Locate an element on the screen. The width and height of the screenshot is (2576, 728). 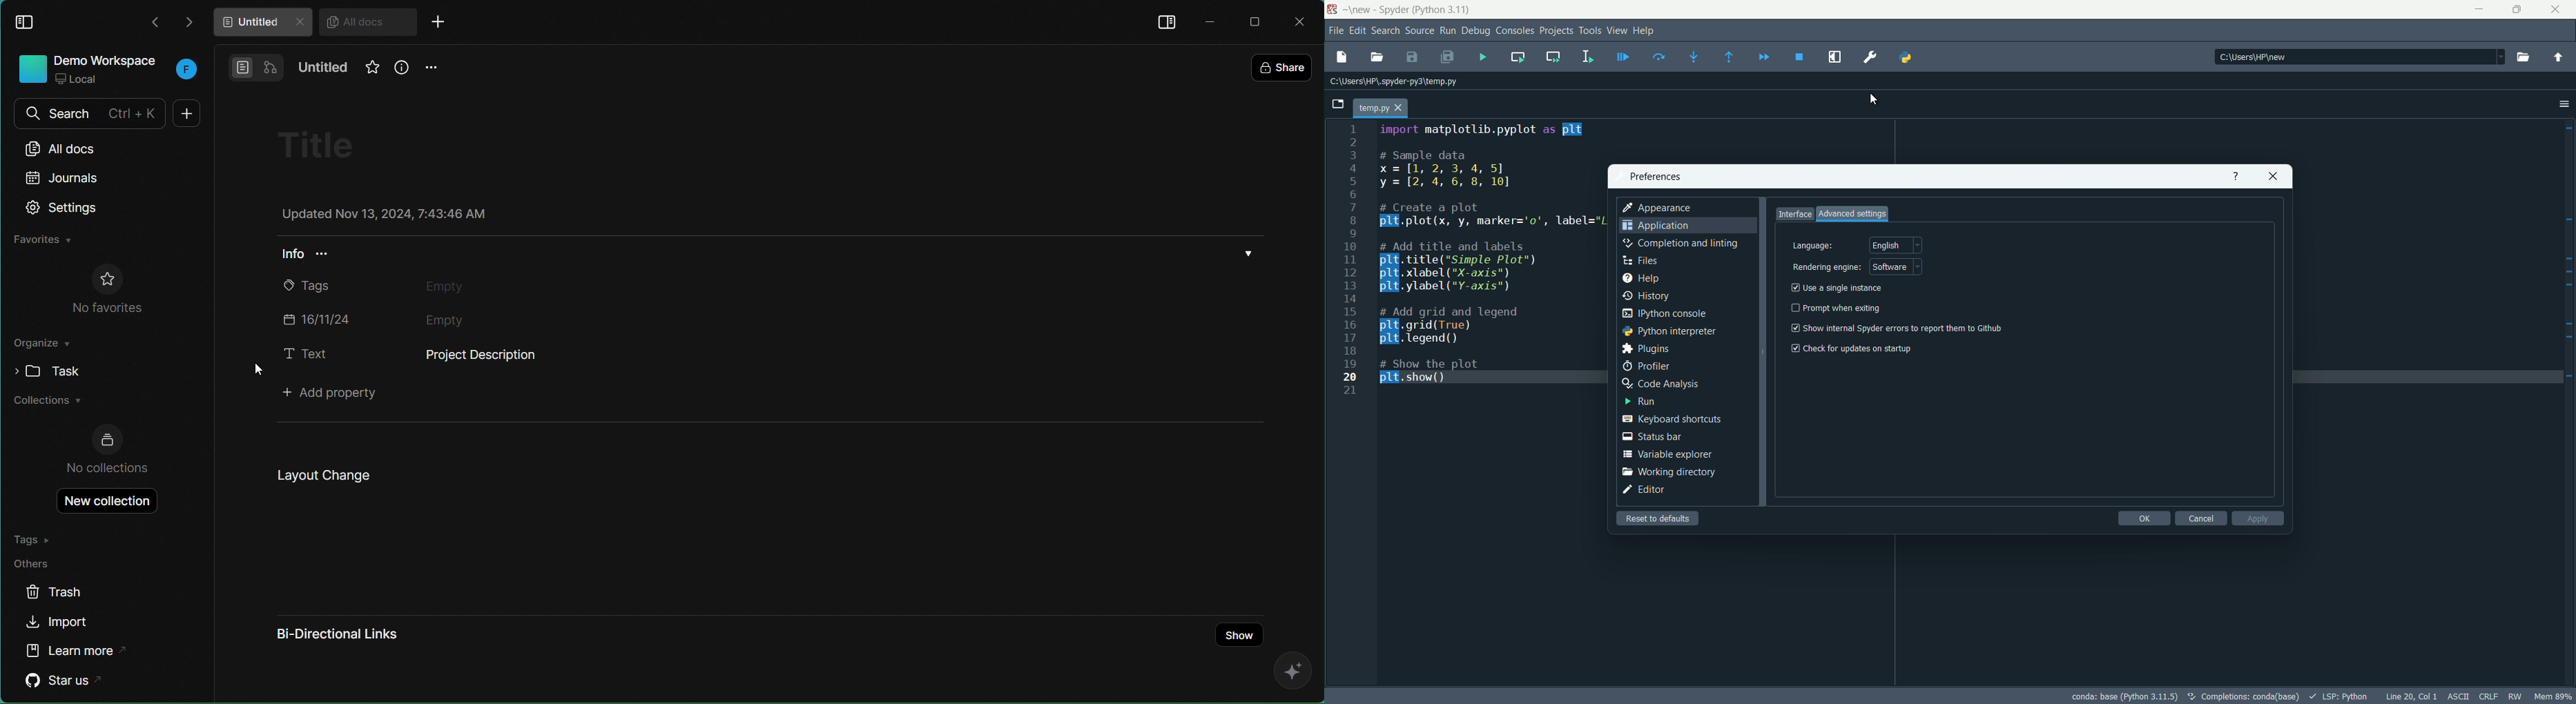
appearance is located at coordinates (1659, 209).